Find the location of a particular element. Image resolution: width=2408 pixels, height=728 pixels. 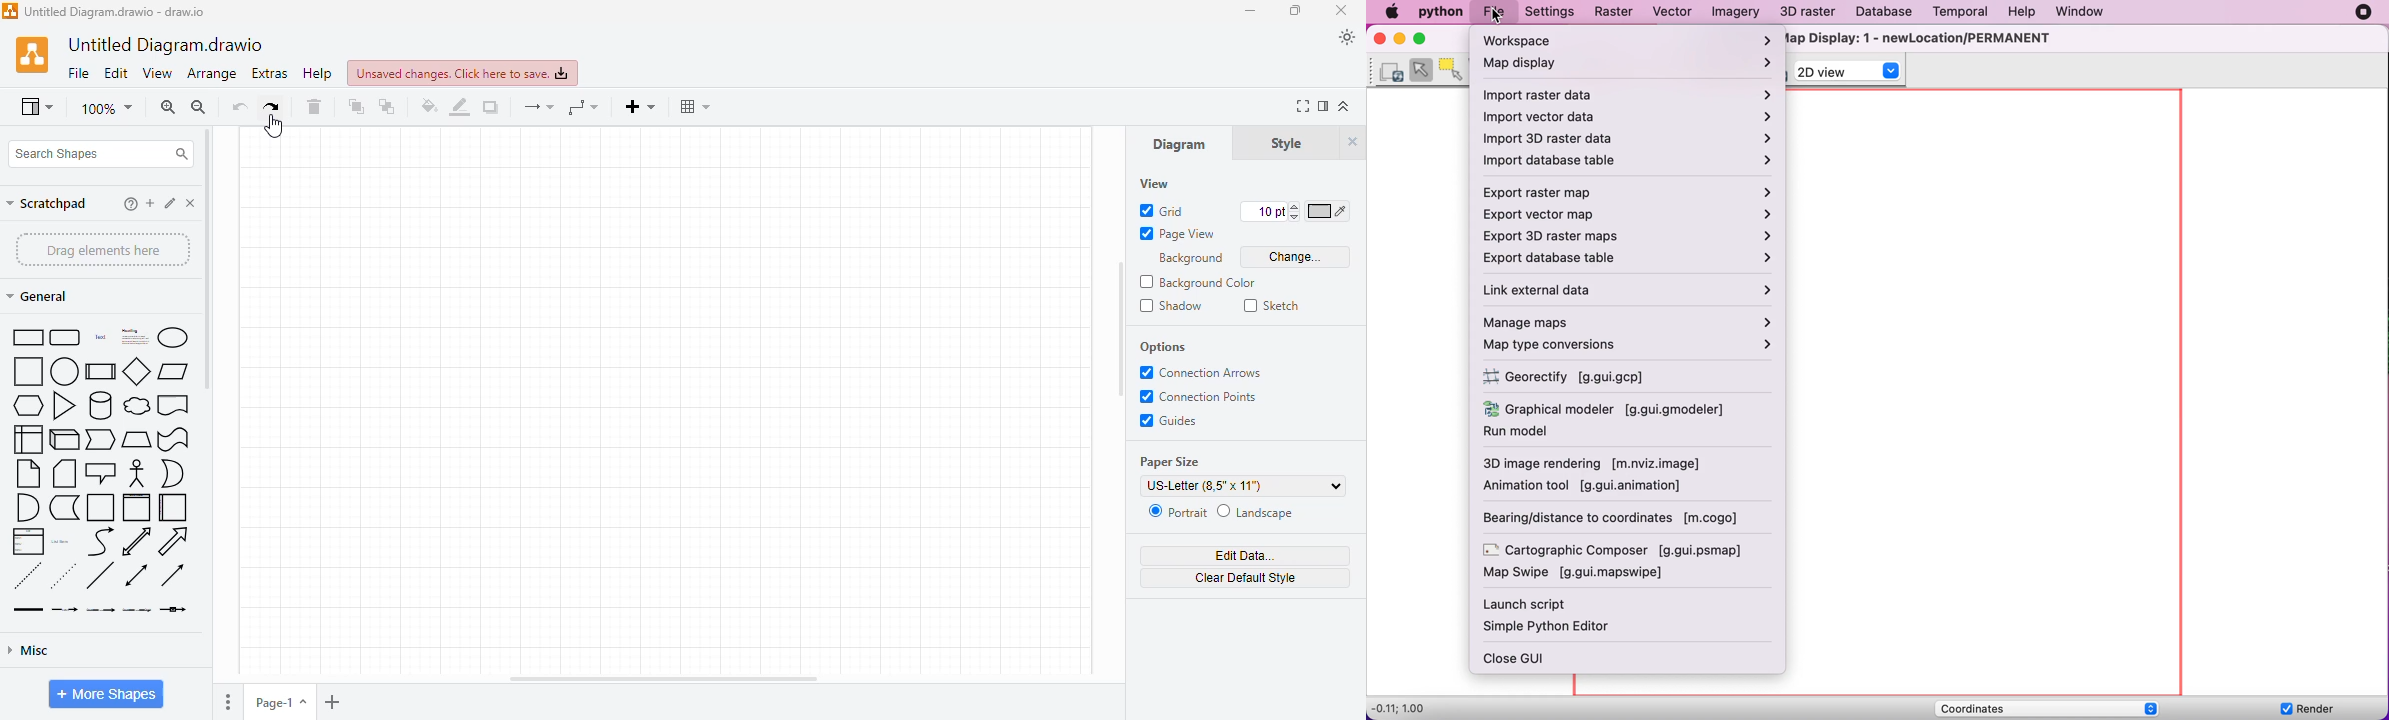

general is located at coordinates (37, 296).